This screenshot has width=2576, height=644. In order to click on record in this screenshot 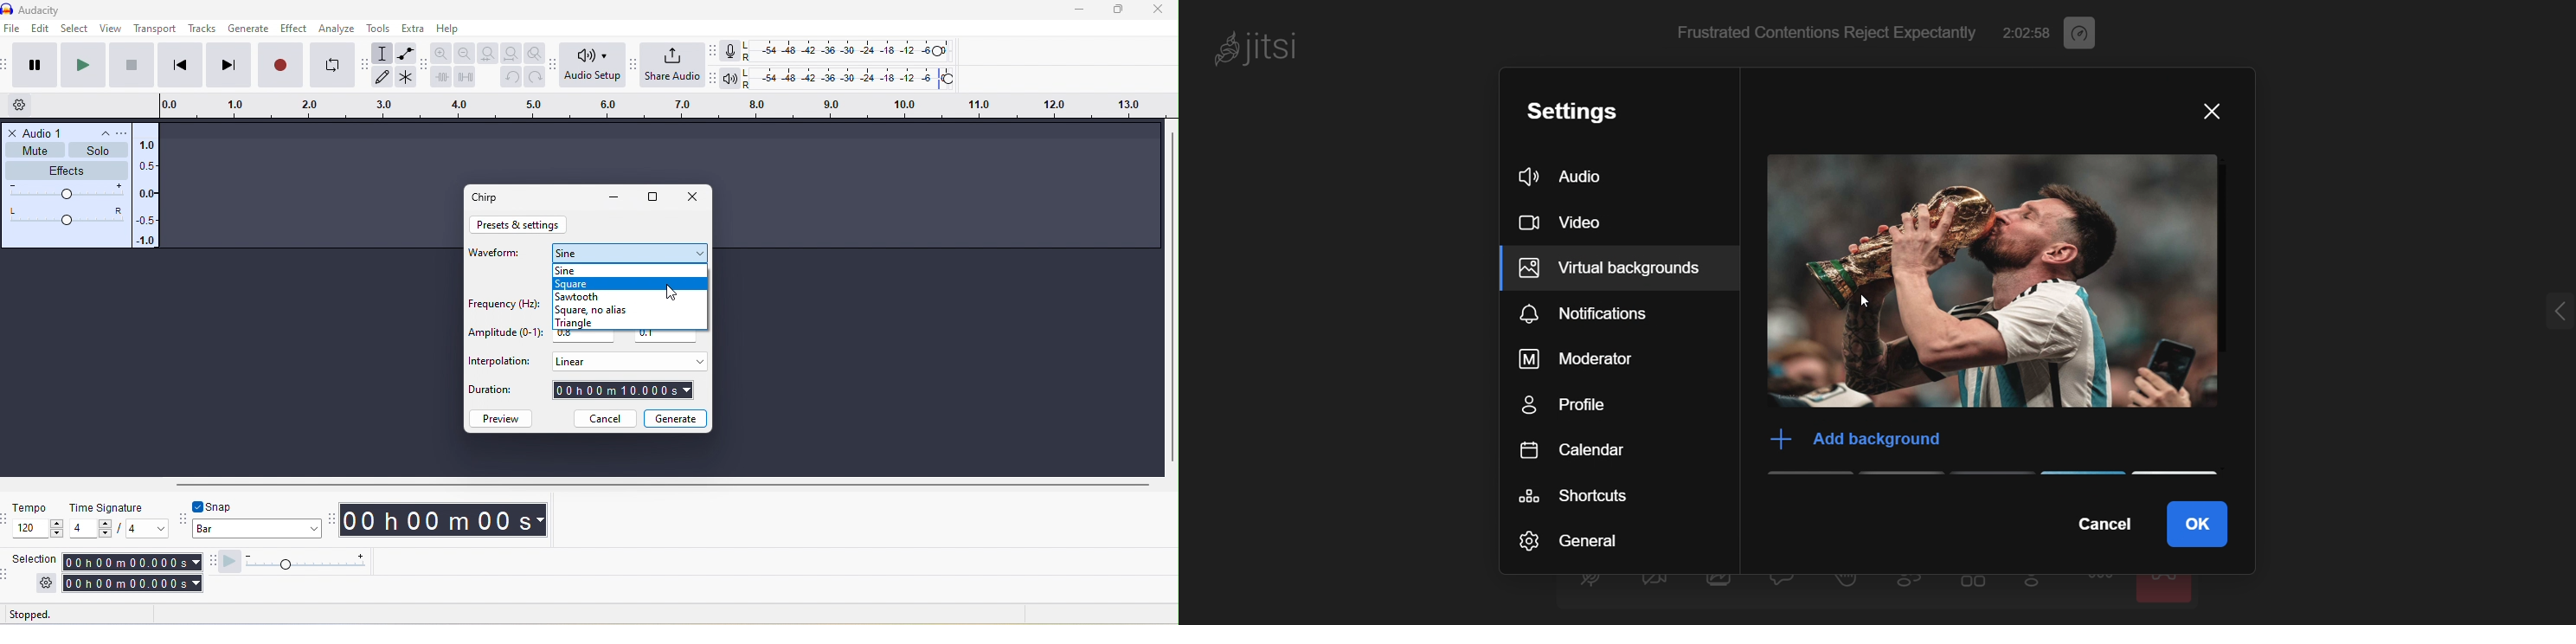, I will do `click(279, 65)`.